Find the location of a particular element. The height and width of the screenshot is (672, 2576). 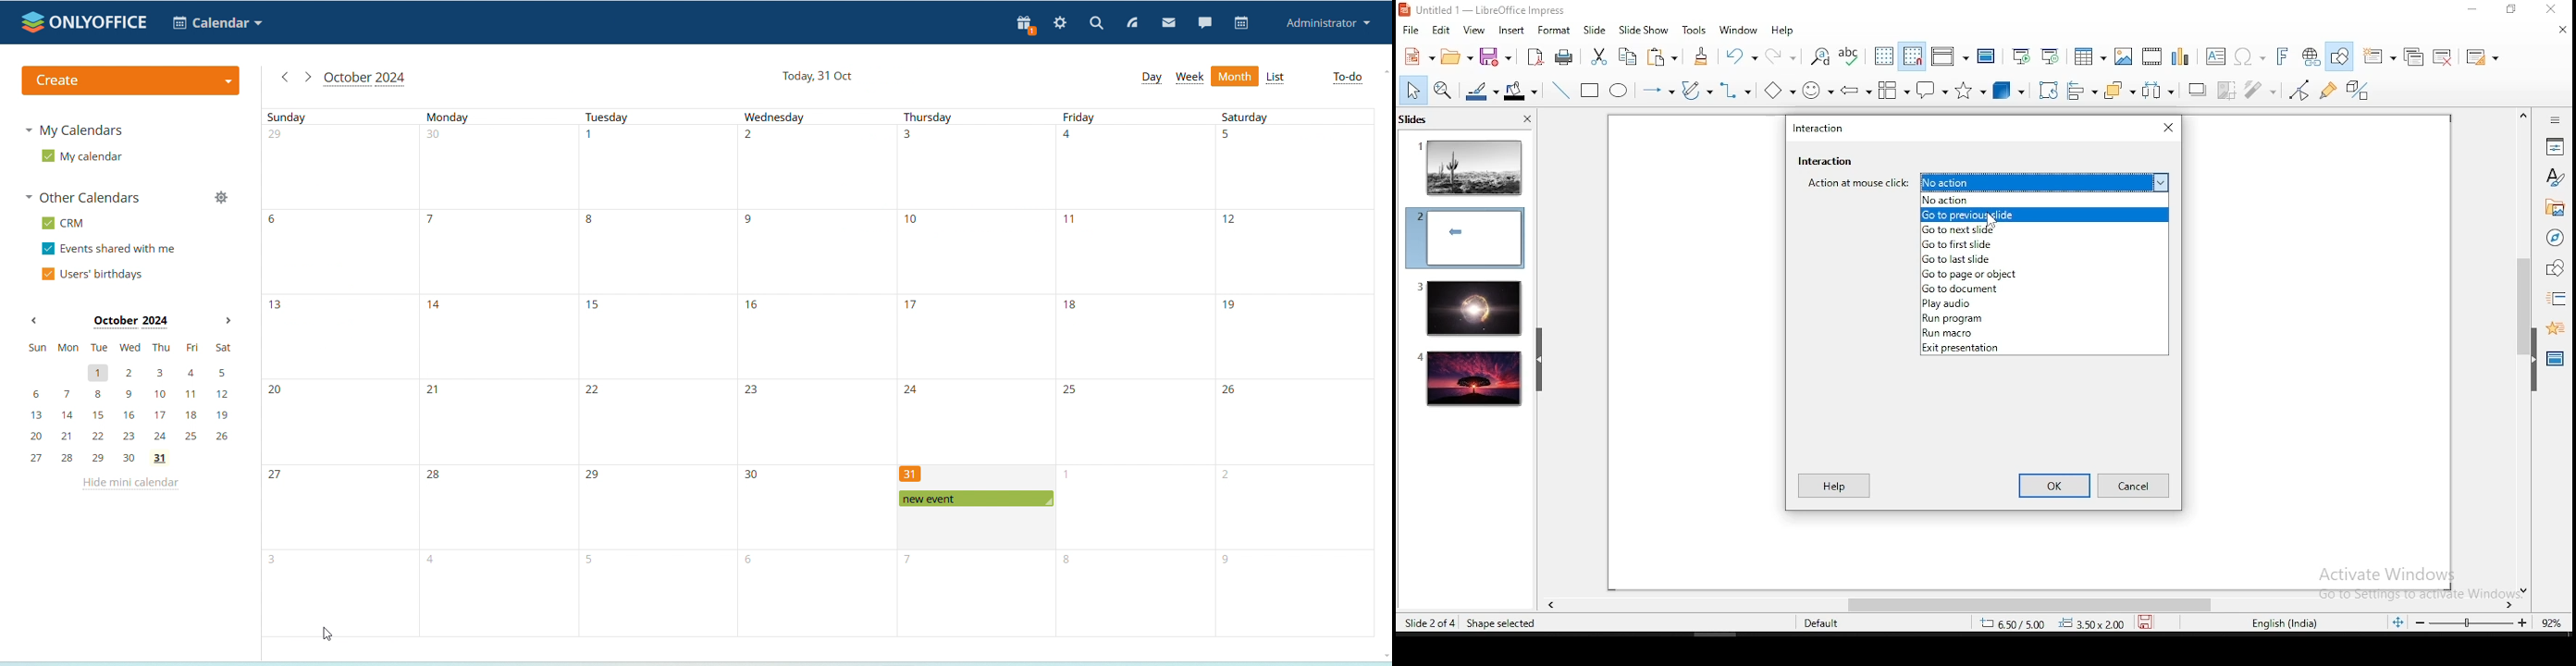

settings is located at coordinates (1061, 24).